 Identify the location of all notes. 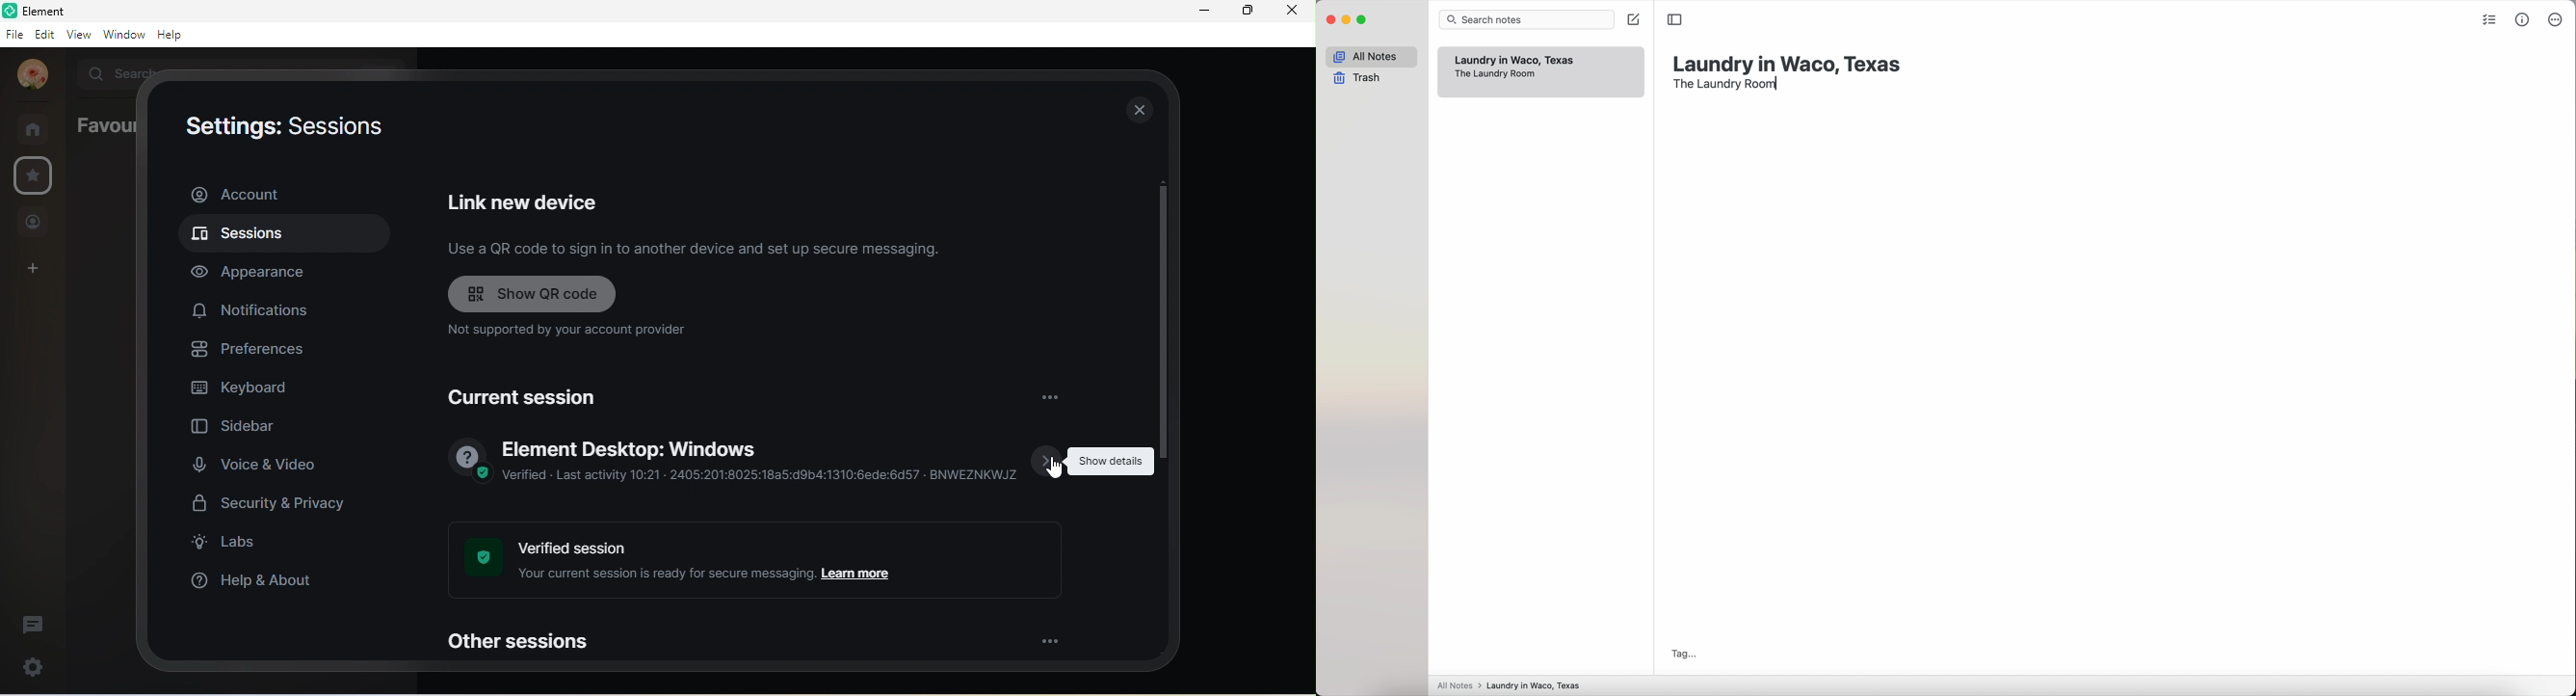
(1371, 57).